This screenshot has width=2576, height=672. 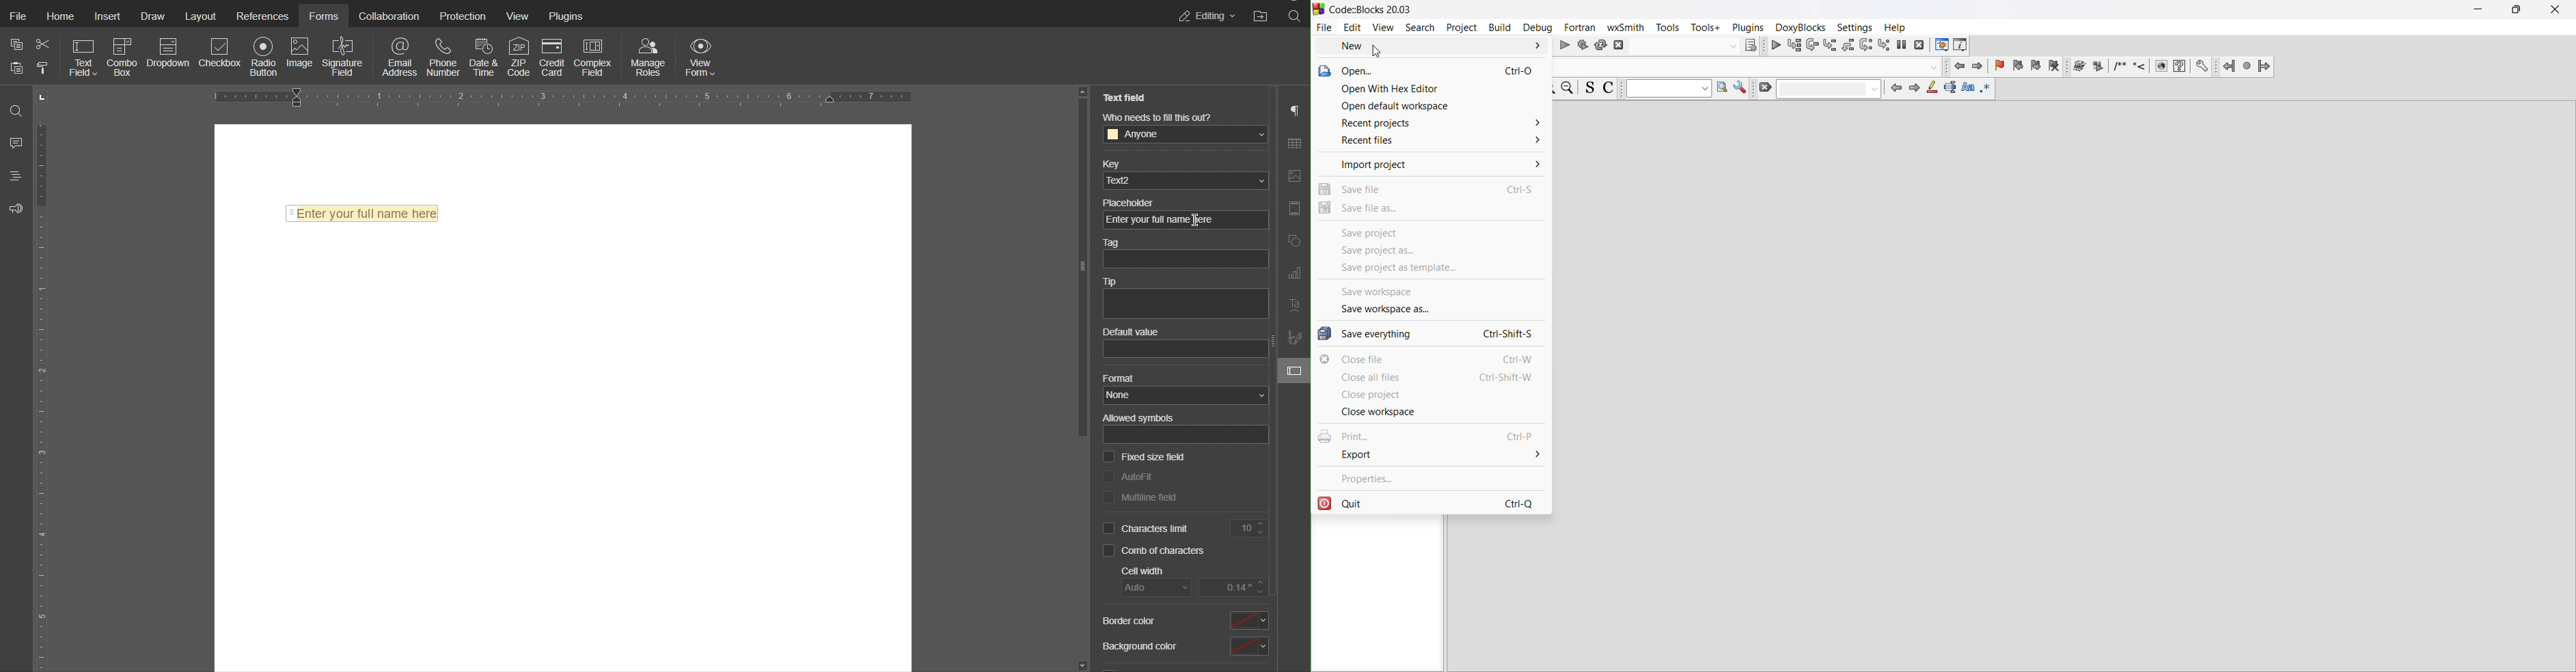 I want to click on next, so click(x=1918, y=90).